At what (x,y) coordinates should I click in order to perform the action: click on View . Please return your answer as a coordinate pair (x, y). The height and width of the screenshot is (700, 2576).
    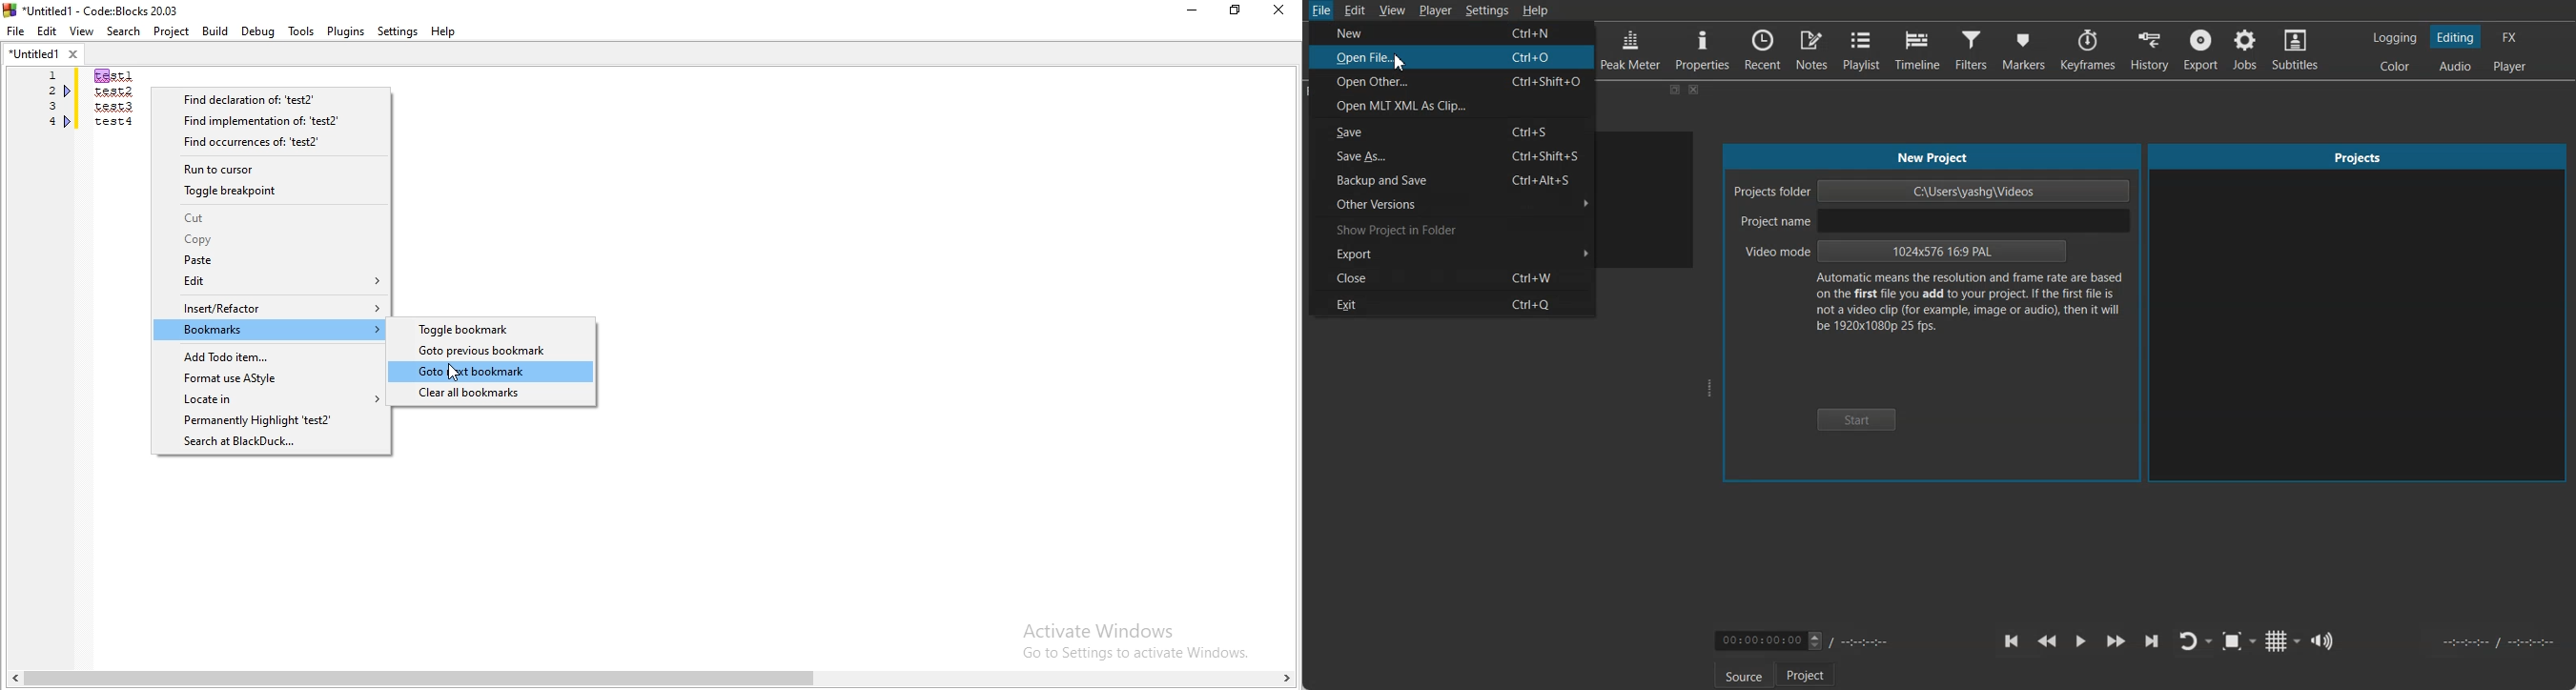
    Looking at the image, I should click on (81, 29).